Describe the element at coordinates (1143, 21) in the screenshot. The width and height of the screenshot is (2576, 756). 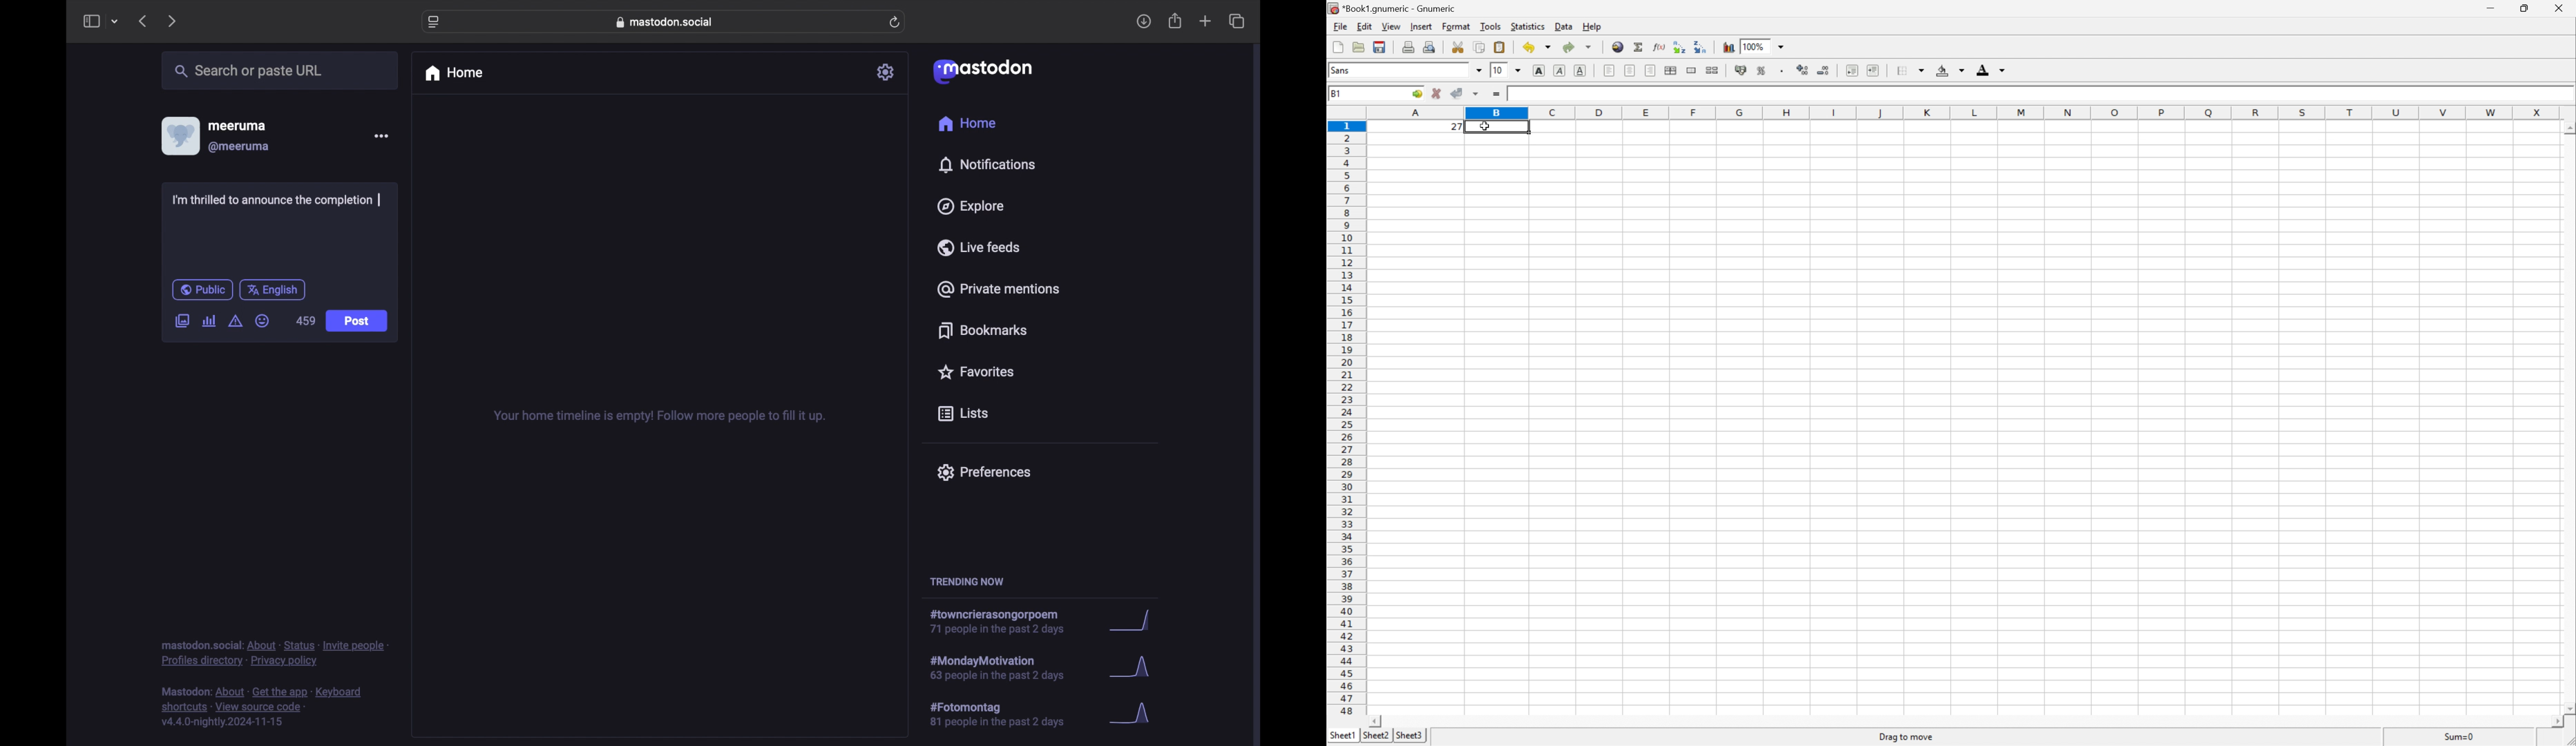
I see `downloads` at that location.